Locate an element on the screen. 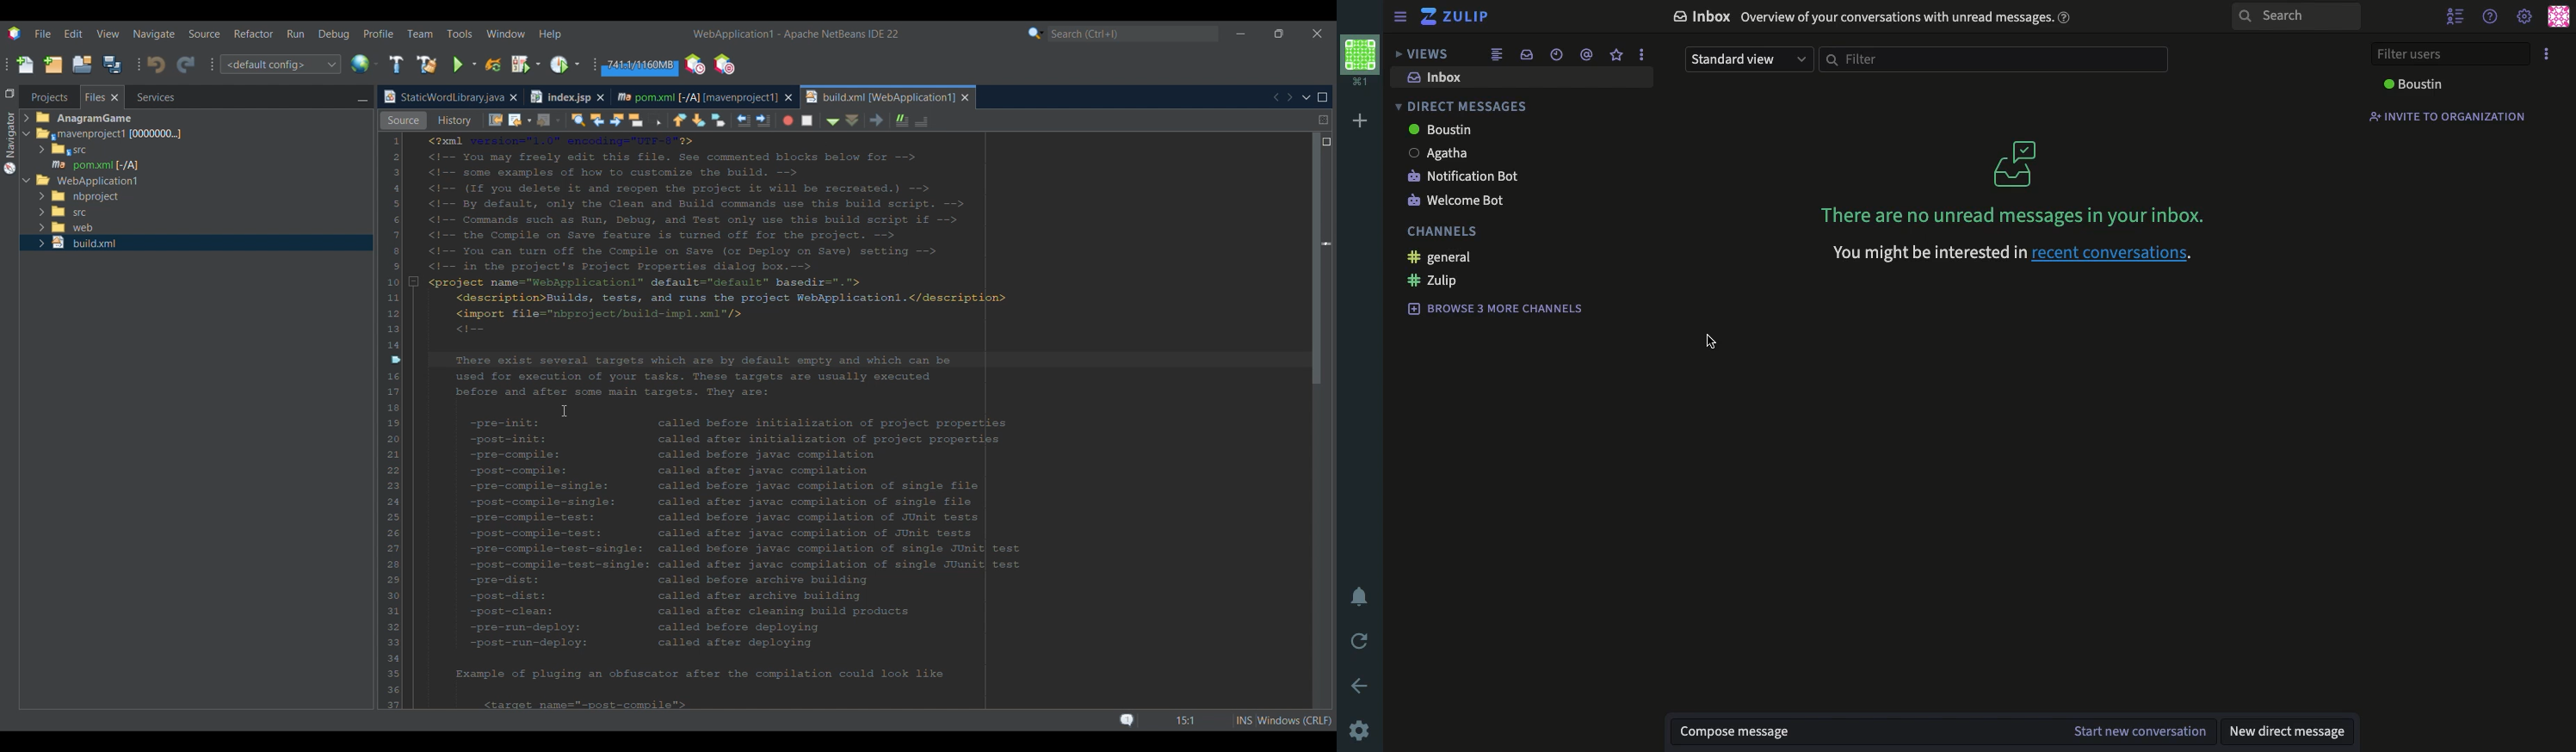 The image size is (2576, 756). standard view  is located at coordinates (1748, 61).